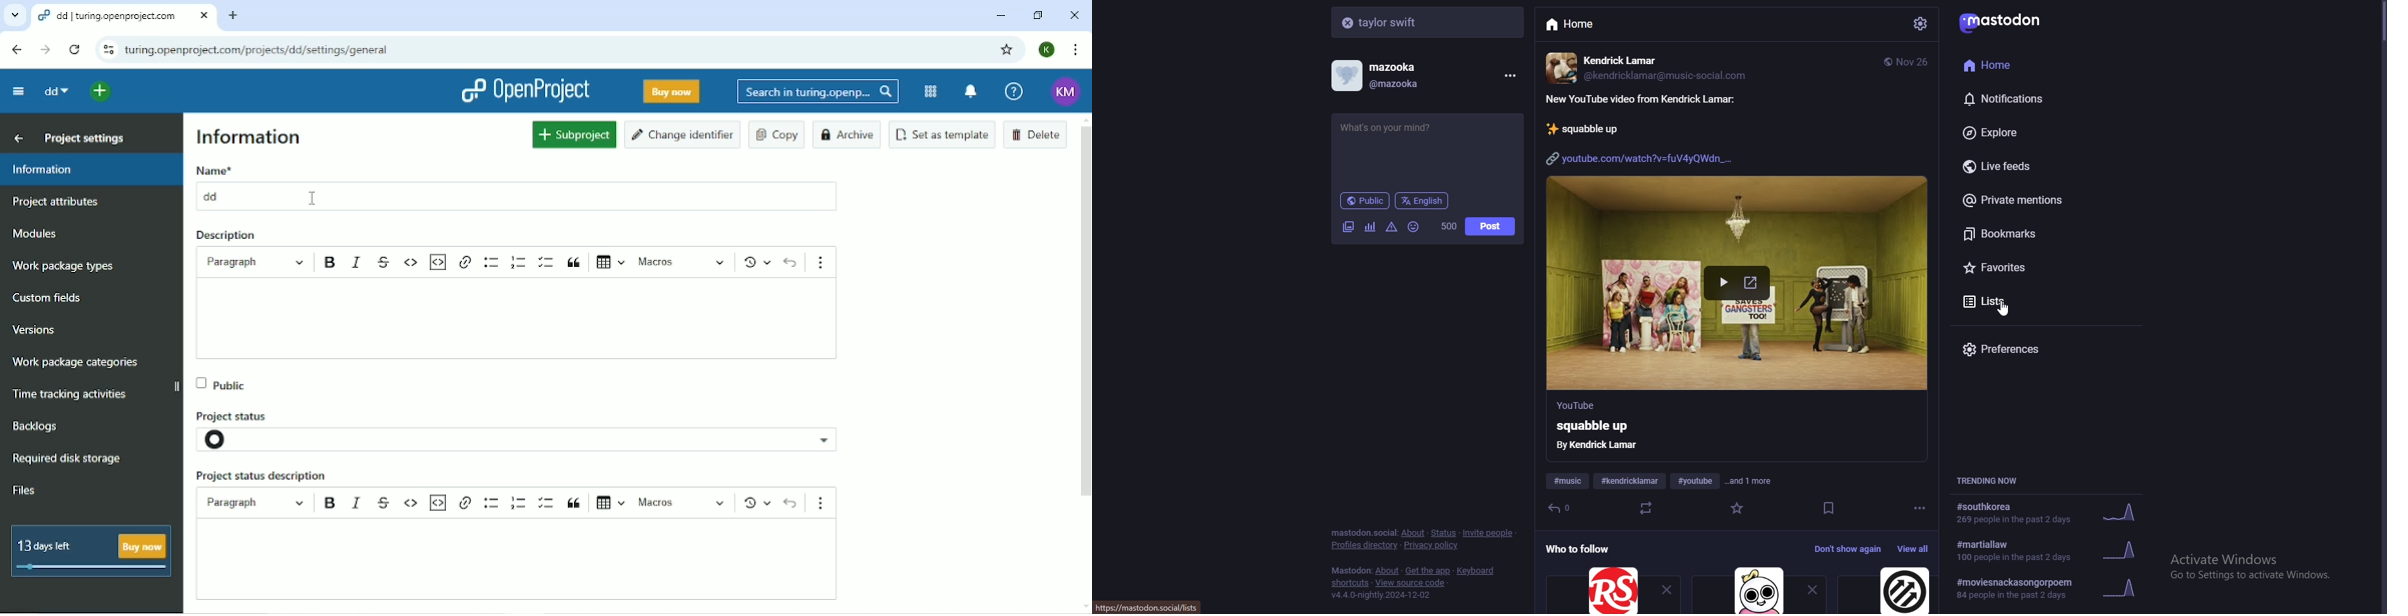  Describe the element at coordinates (526, 89) in the screenshot. I see `OpenProject` at that location.